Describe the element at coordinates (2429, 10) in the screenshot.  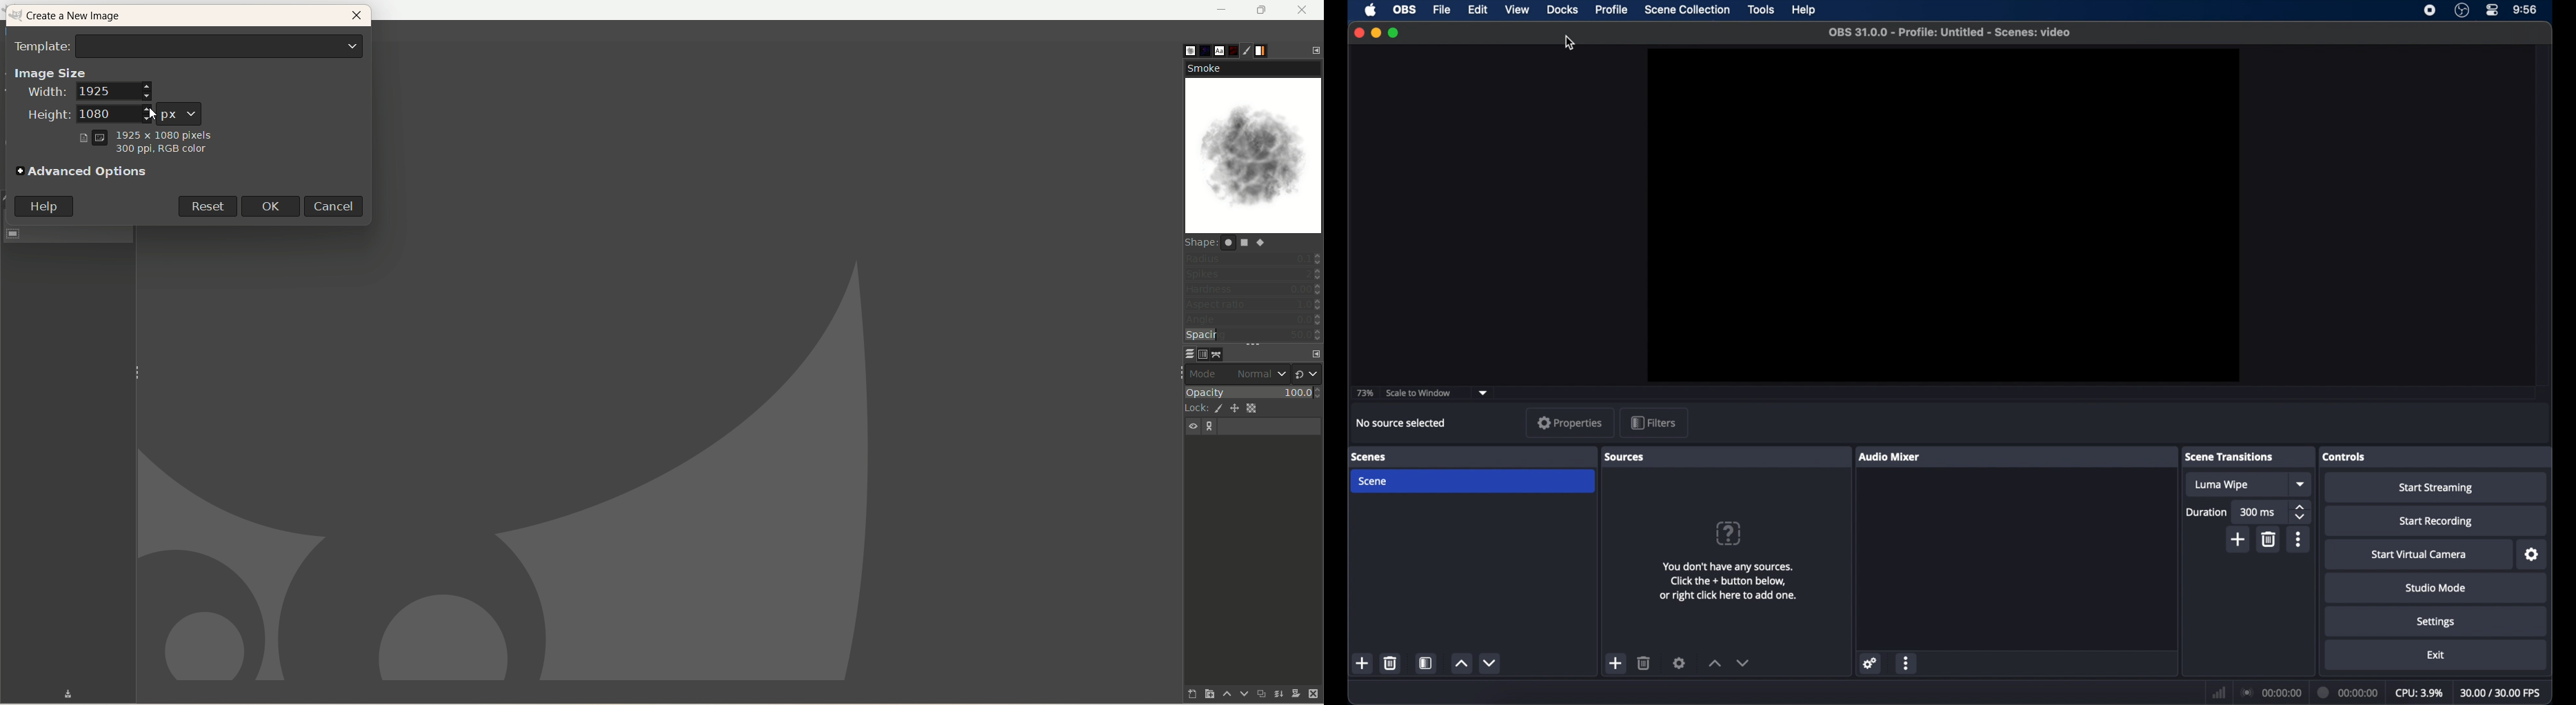
I see `screen recorder icon` at that location.